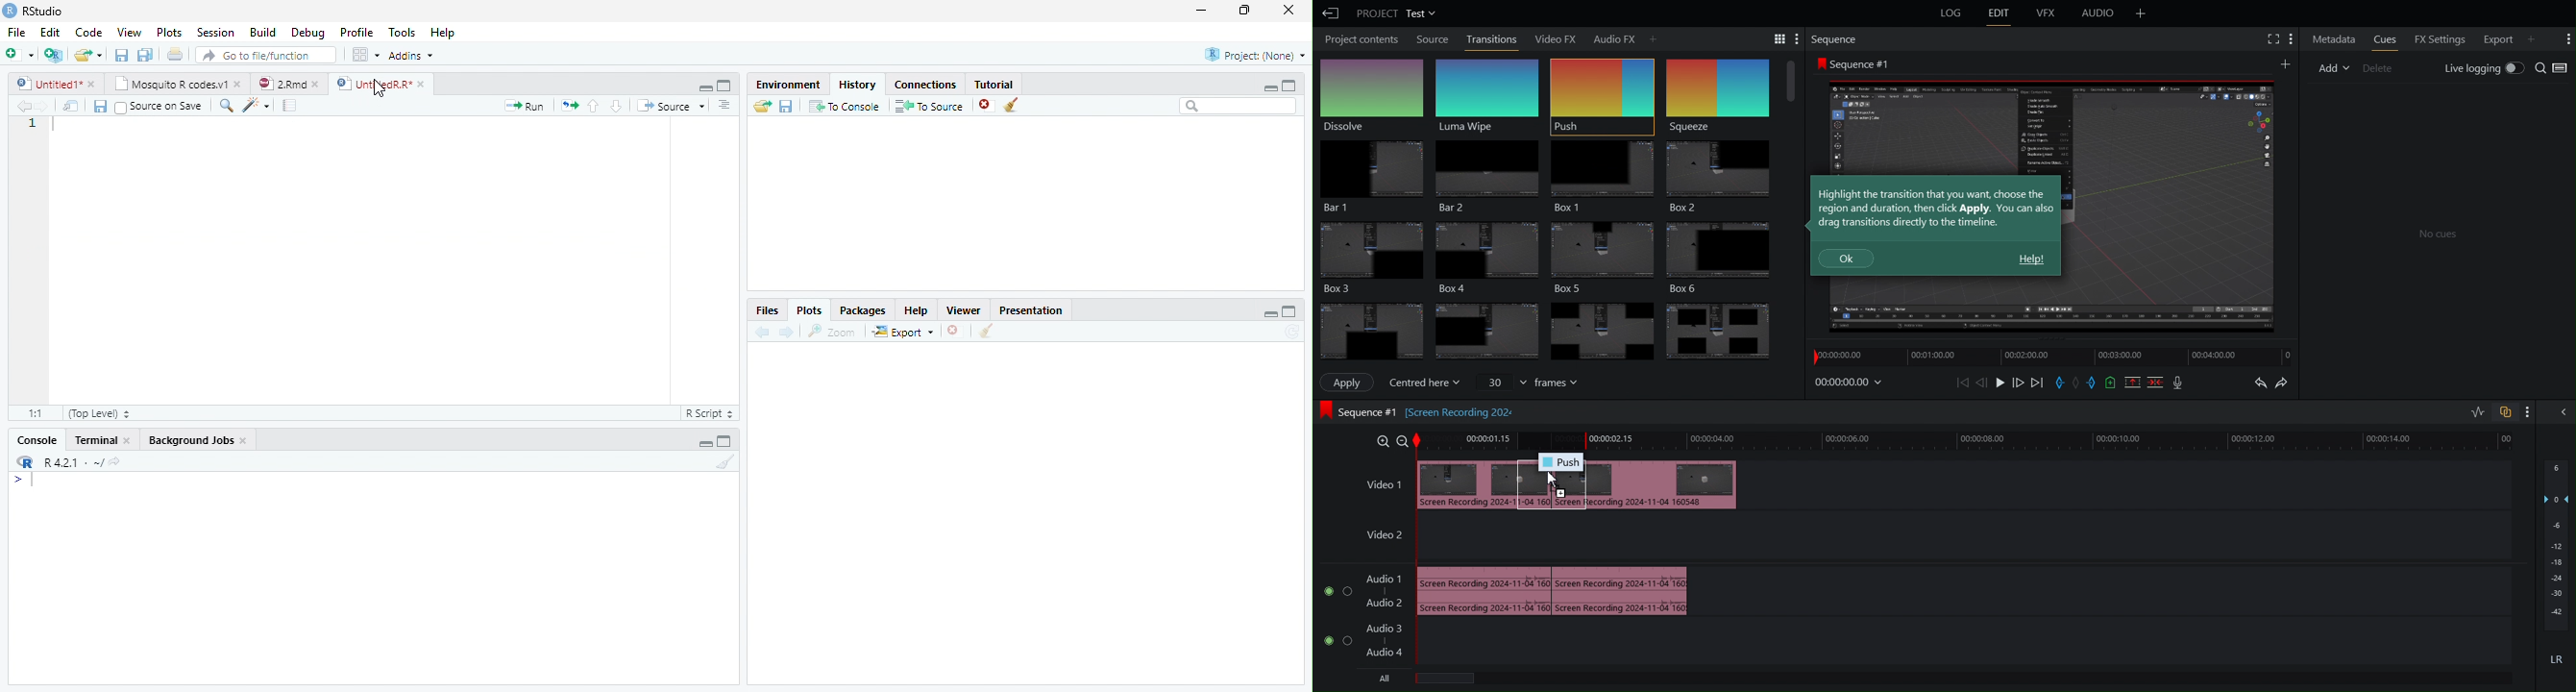  I want to click on Run, so click(523, 106).